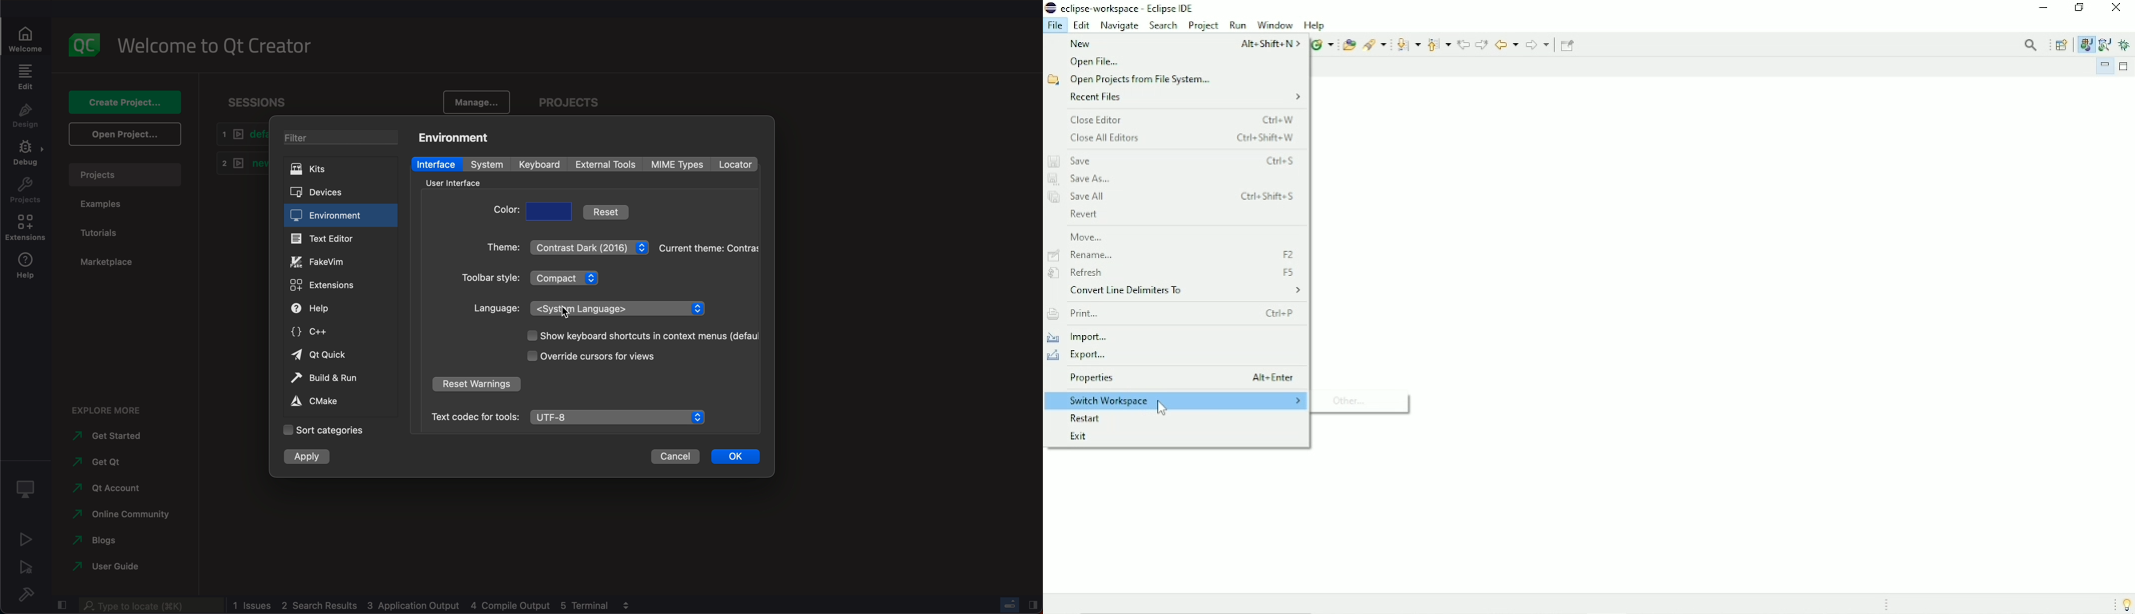  What do you see at coordinates (26, 267) in the screenshot?
I see `help` at bounding box center [26, 267].